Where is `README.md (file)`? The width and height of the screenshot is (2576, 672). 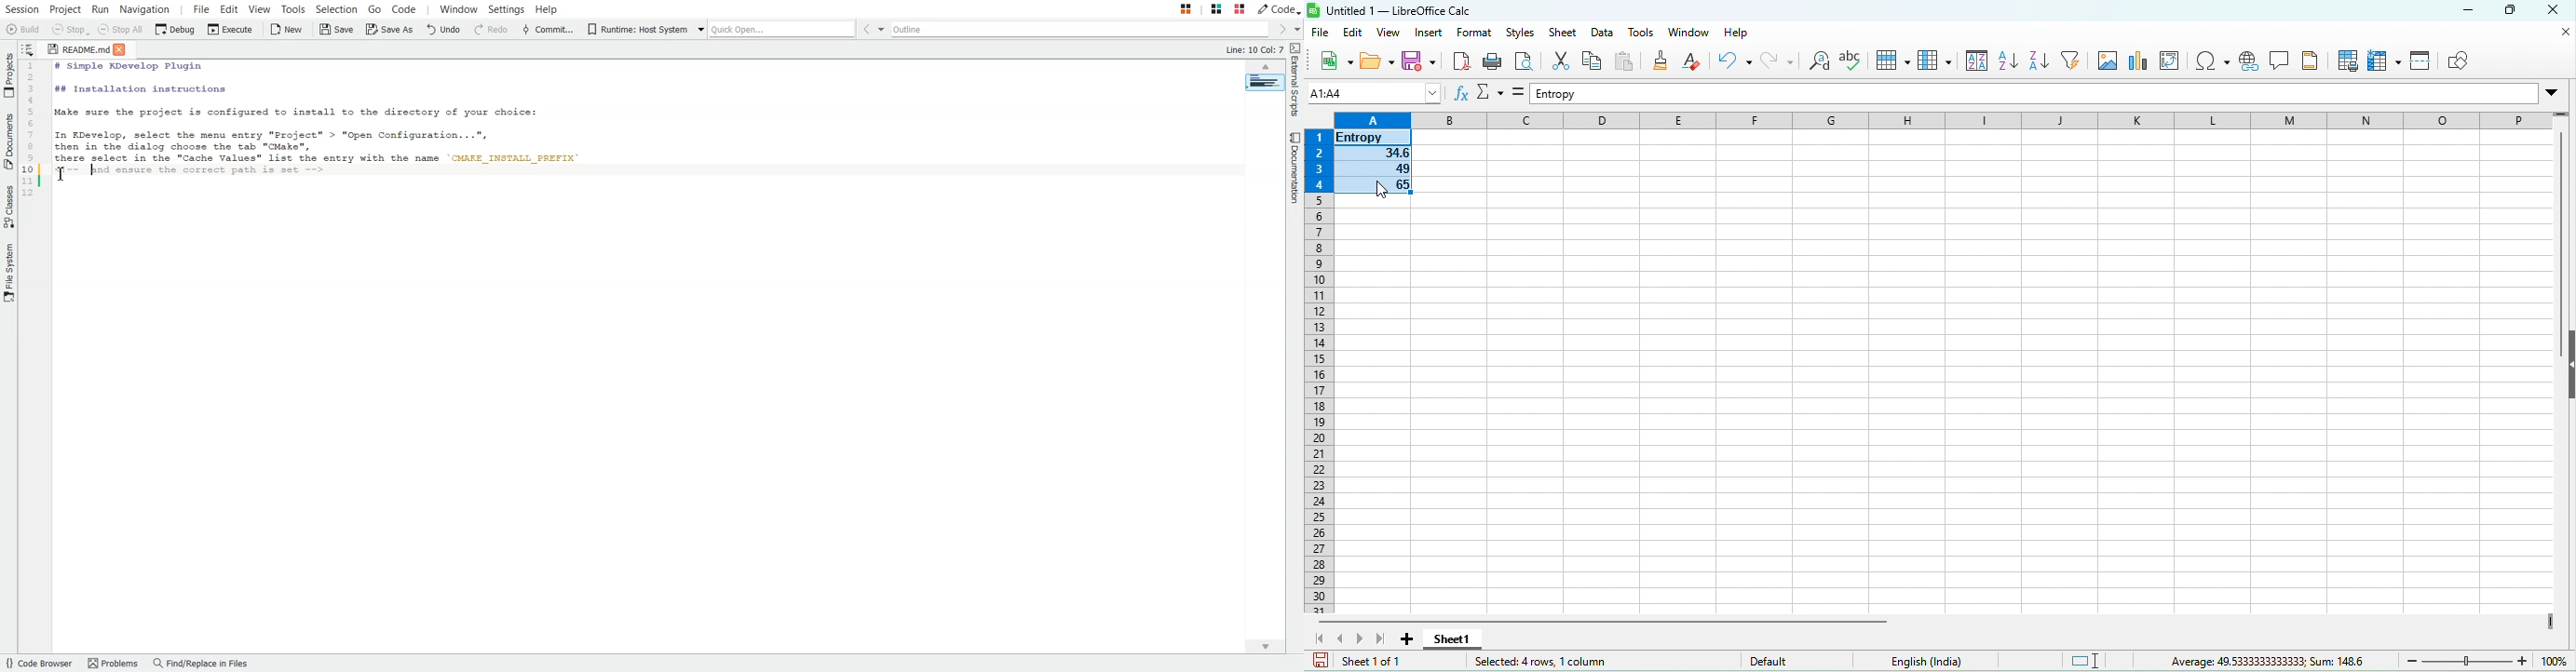 README.md (file) is located at coordinates (74, 49).